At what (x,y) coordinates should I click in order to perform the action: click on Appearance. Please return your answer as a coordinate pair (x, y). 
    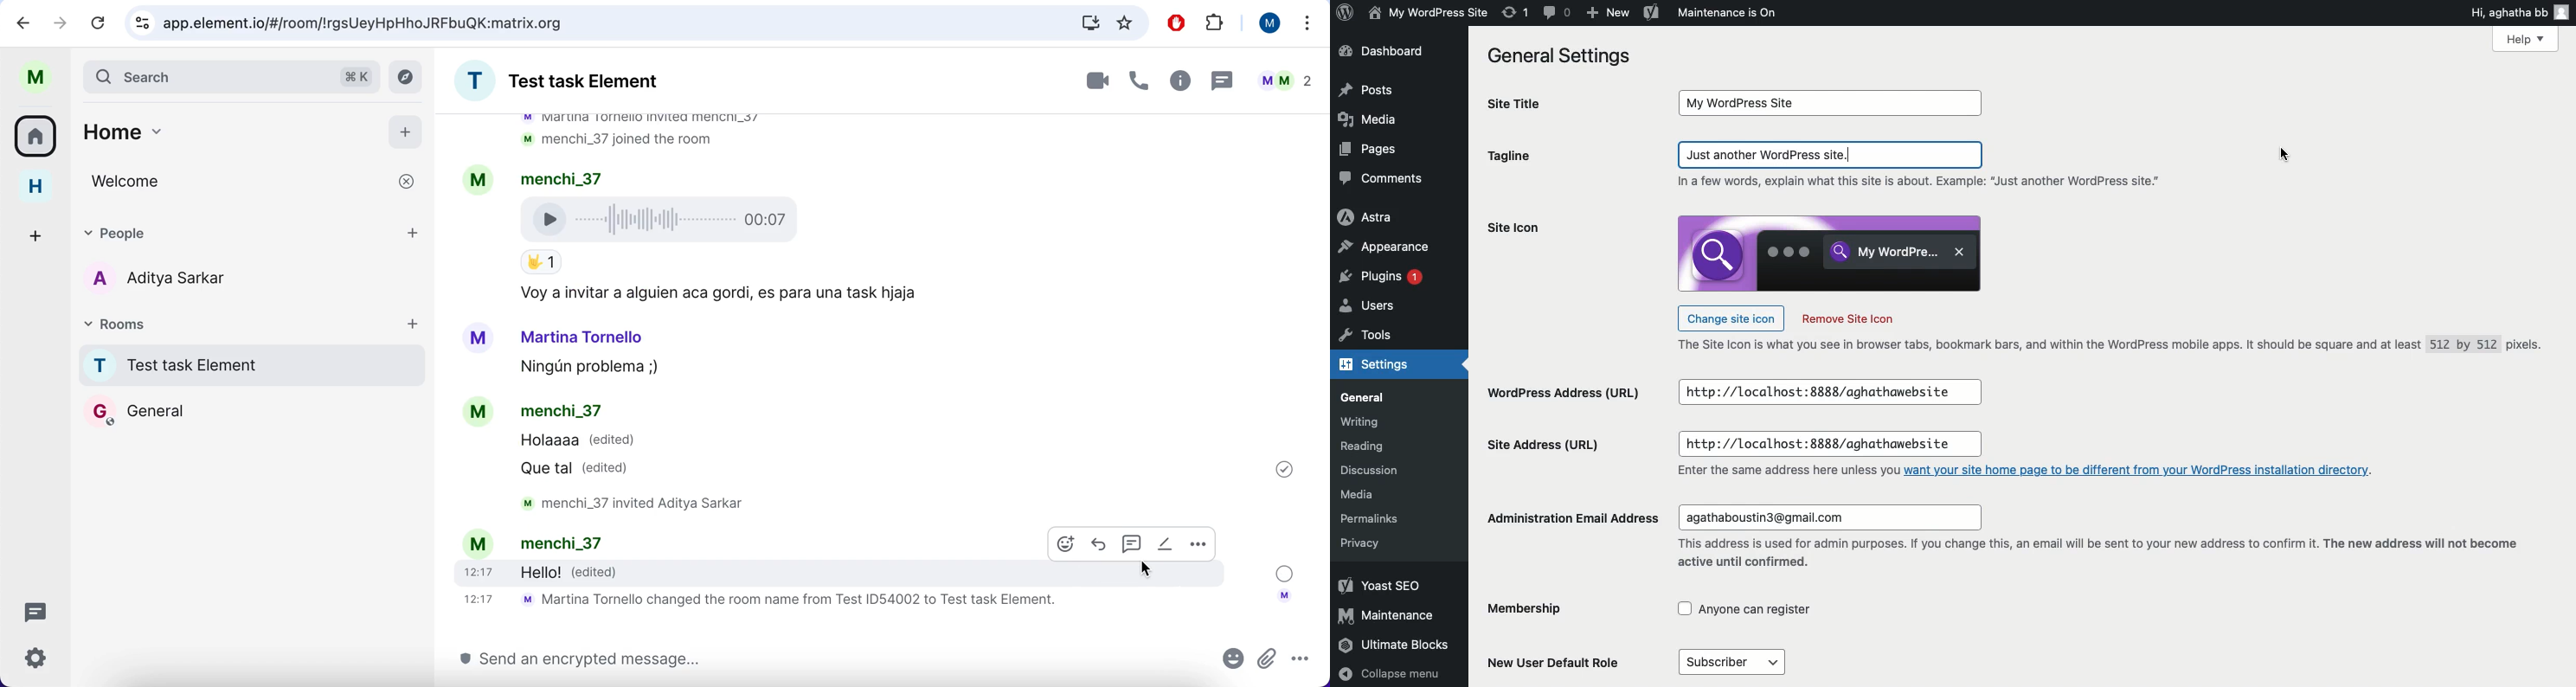
    Looking at the image, I should click on (1387, 248).